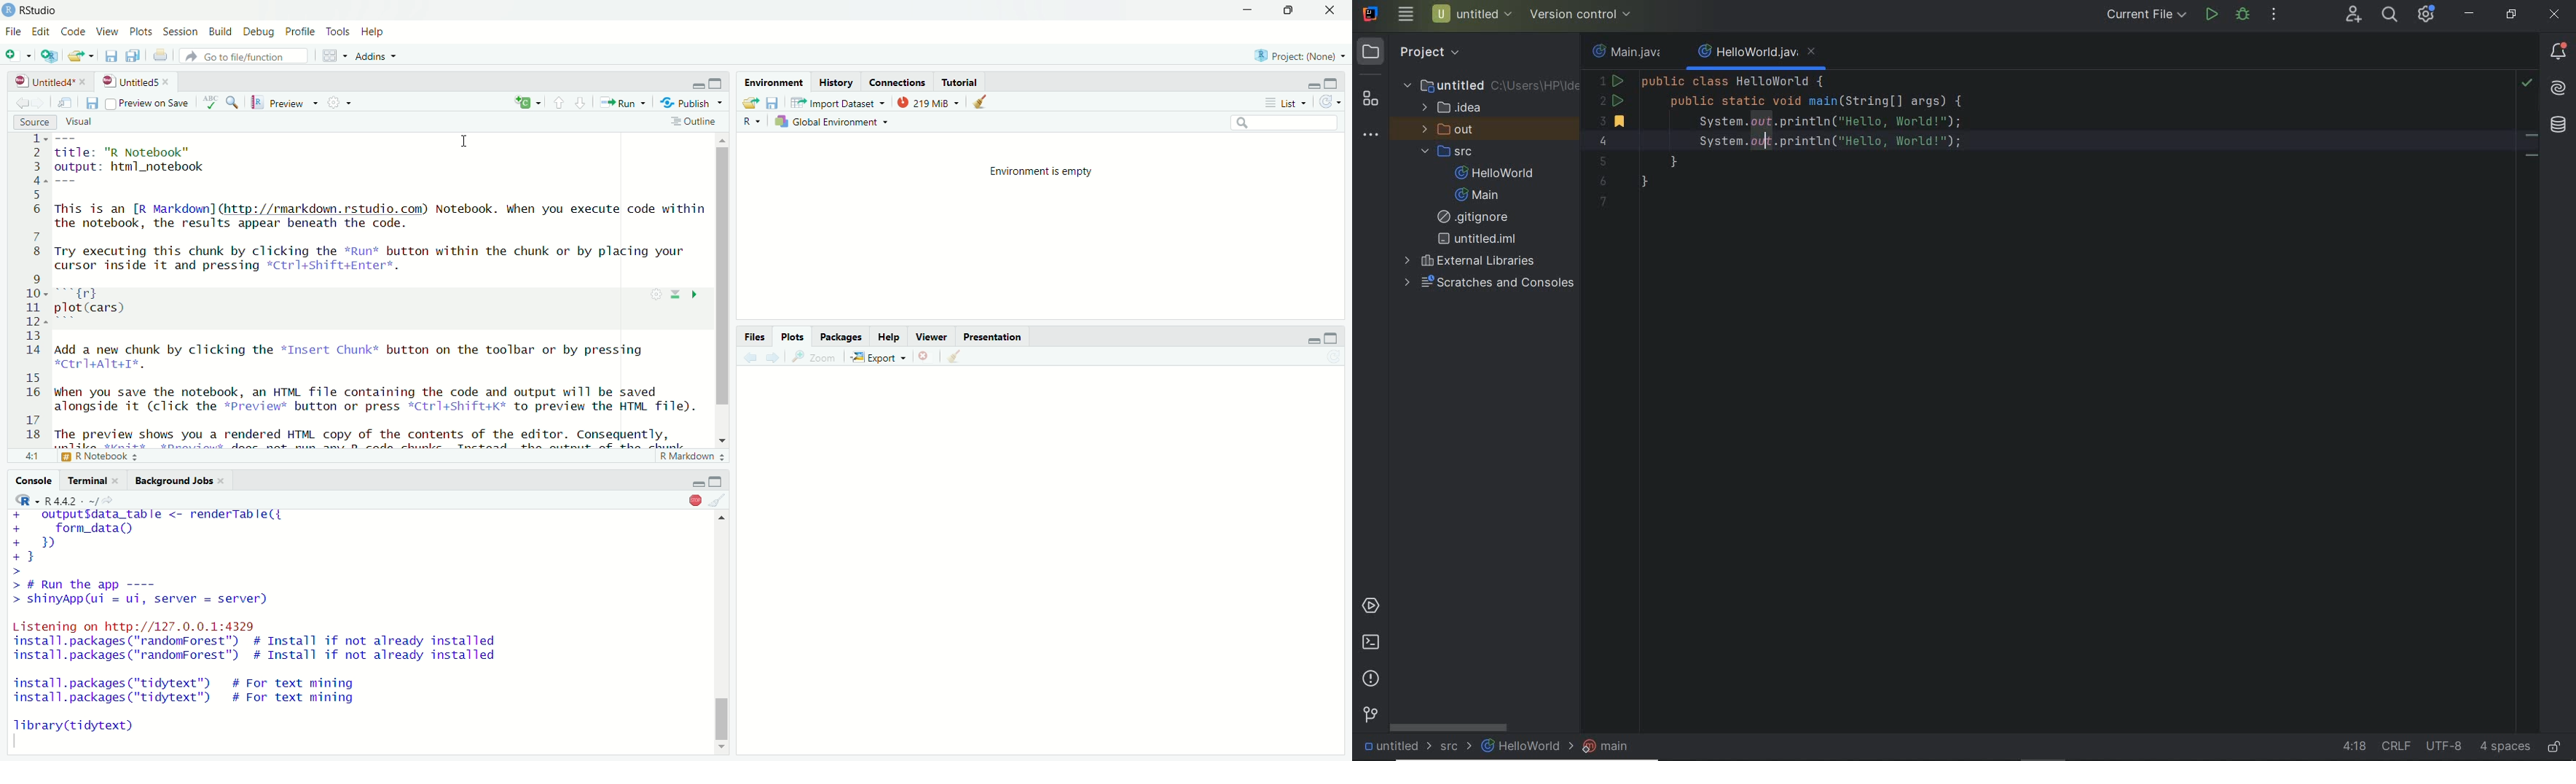 This screenshot has height=784, width=2576. I want to click on global environment, so click(834, 123).